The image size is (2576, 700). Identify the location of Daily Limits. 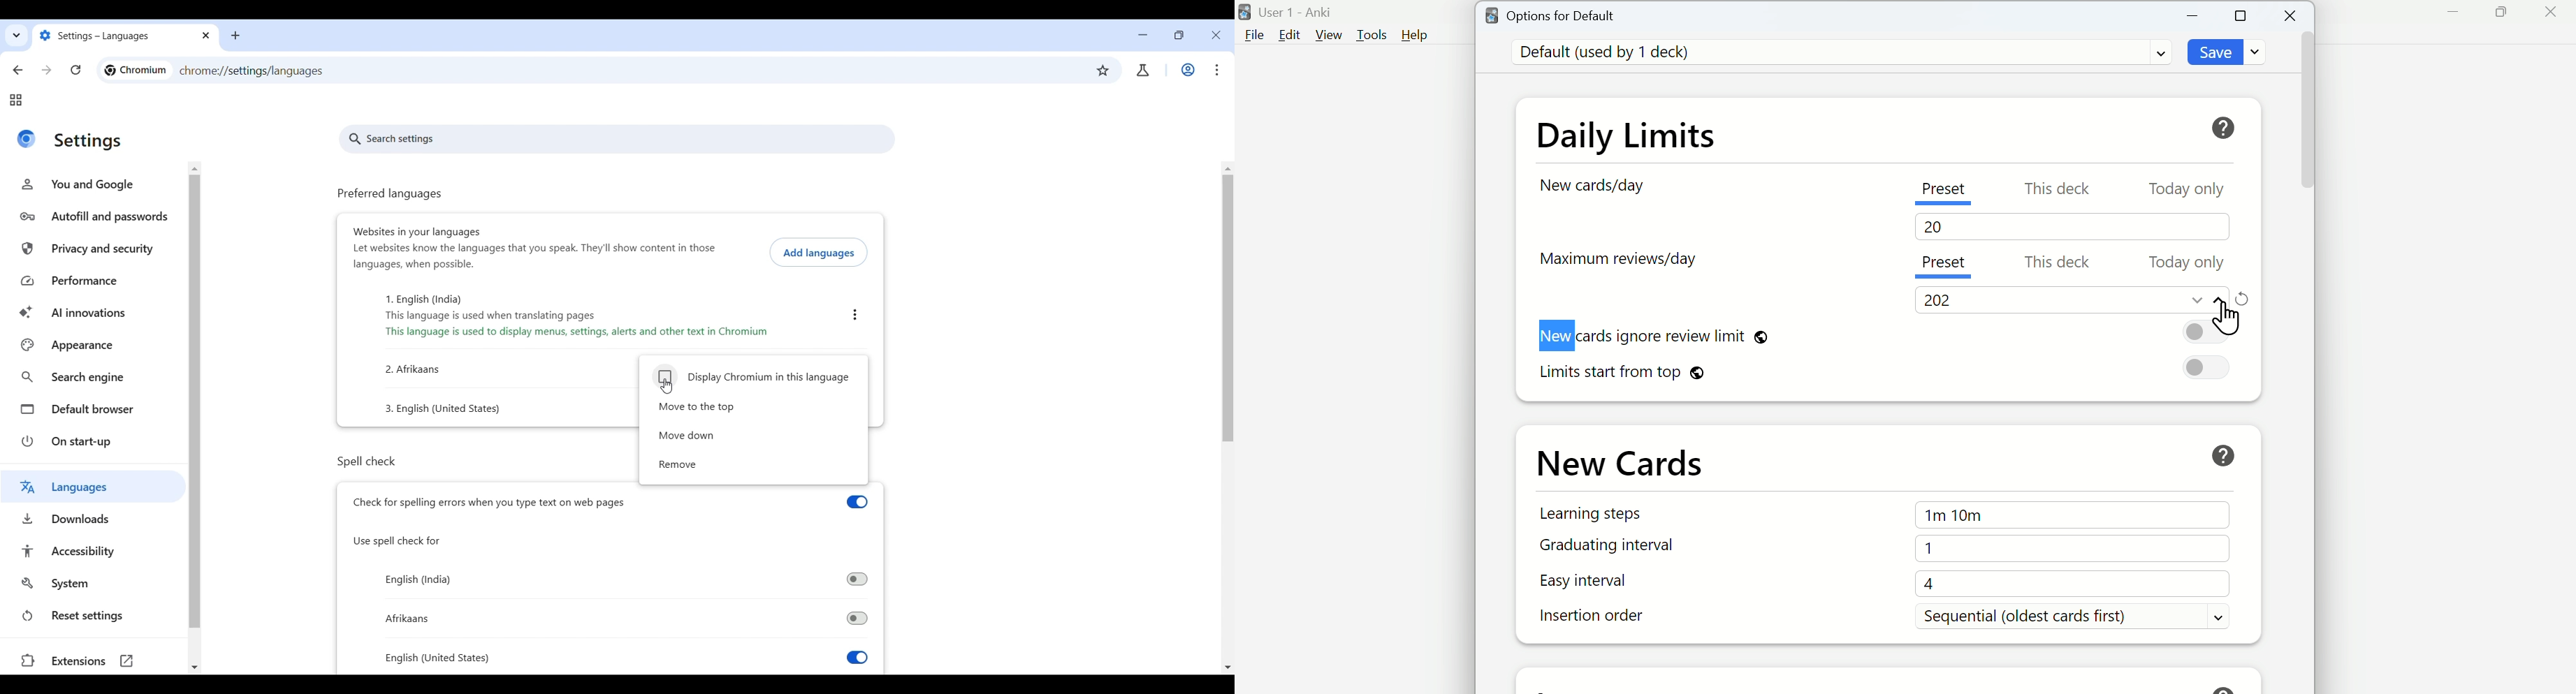
(1627, 139).